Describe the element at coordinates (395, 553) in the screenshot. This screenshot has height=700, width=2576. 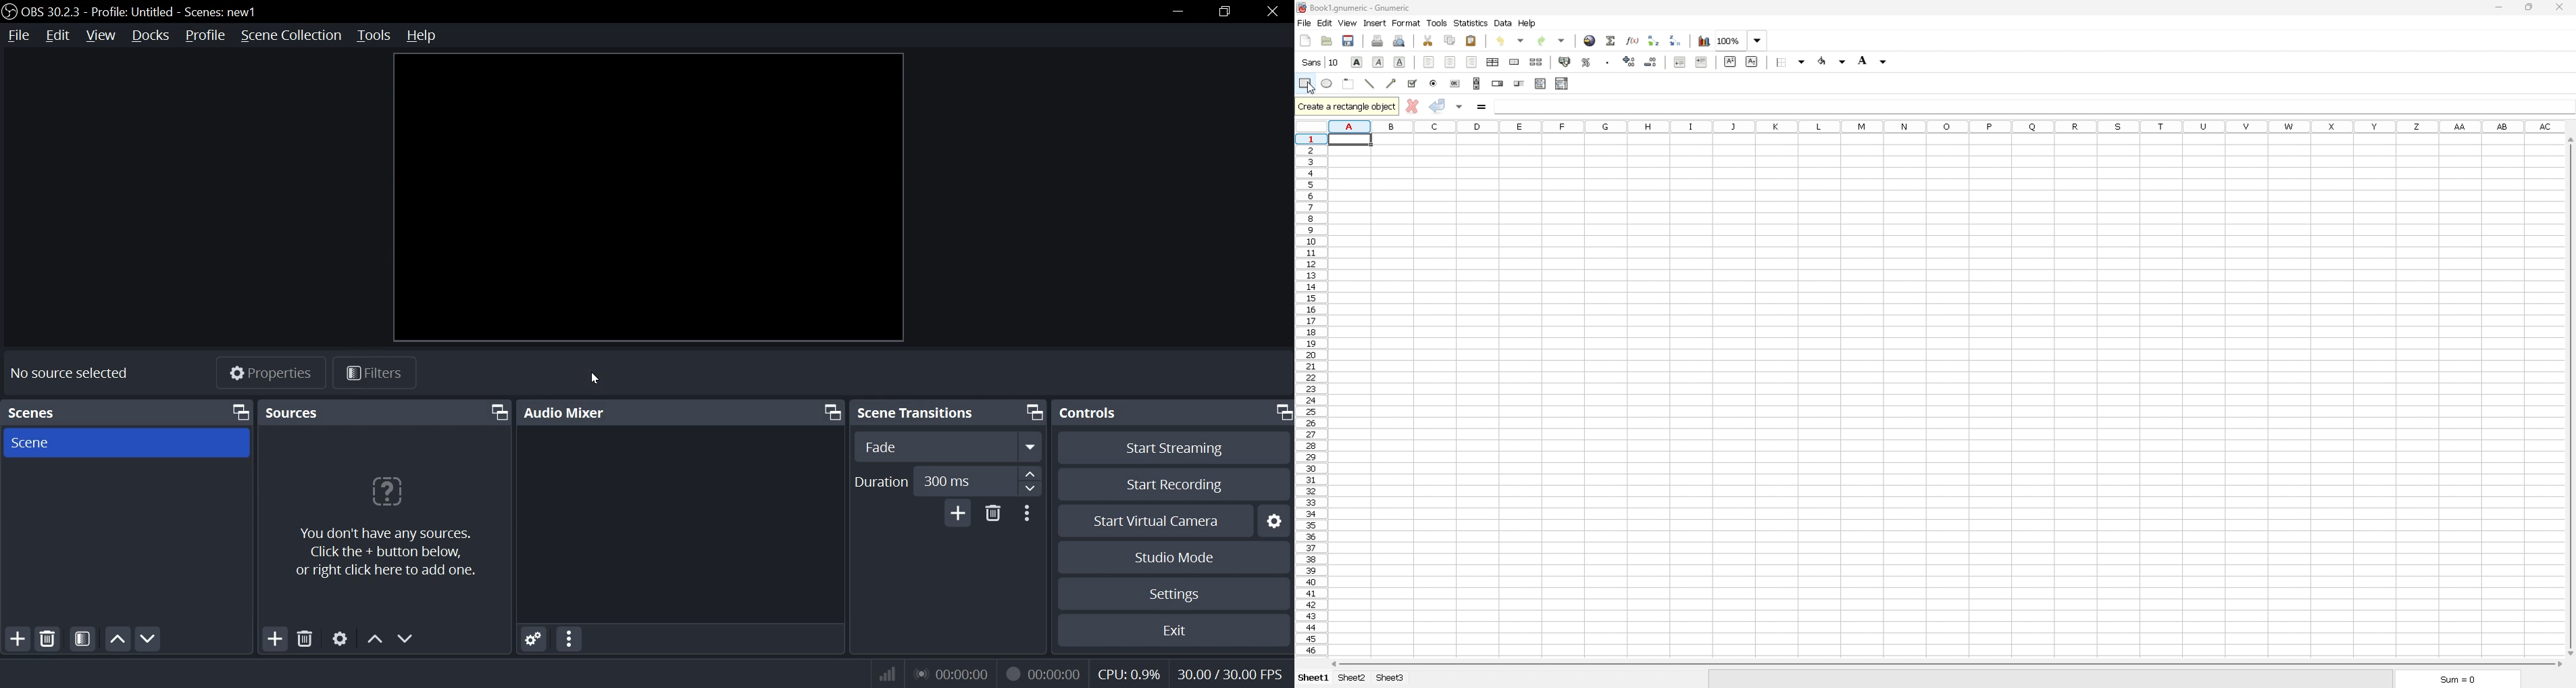
I see `You don't have any sources.
Click the + button below,
or right click here to add one.` at that location.